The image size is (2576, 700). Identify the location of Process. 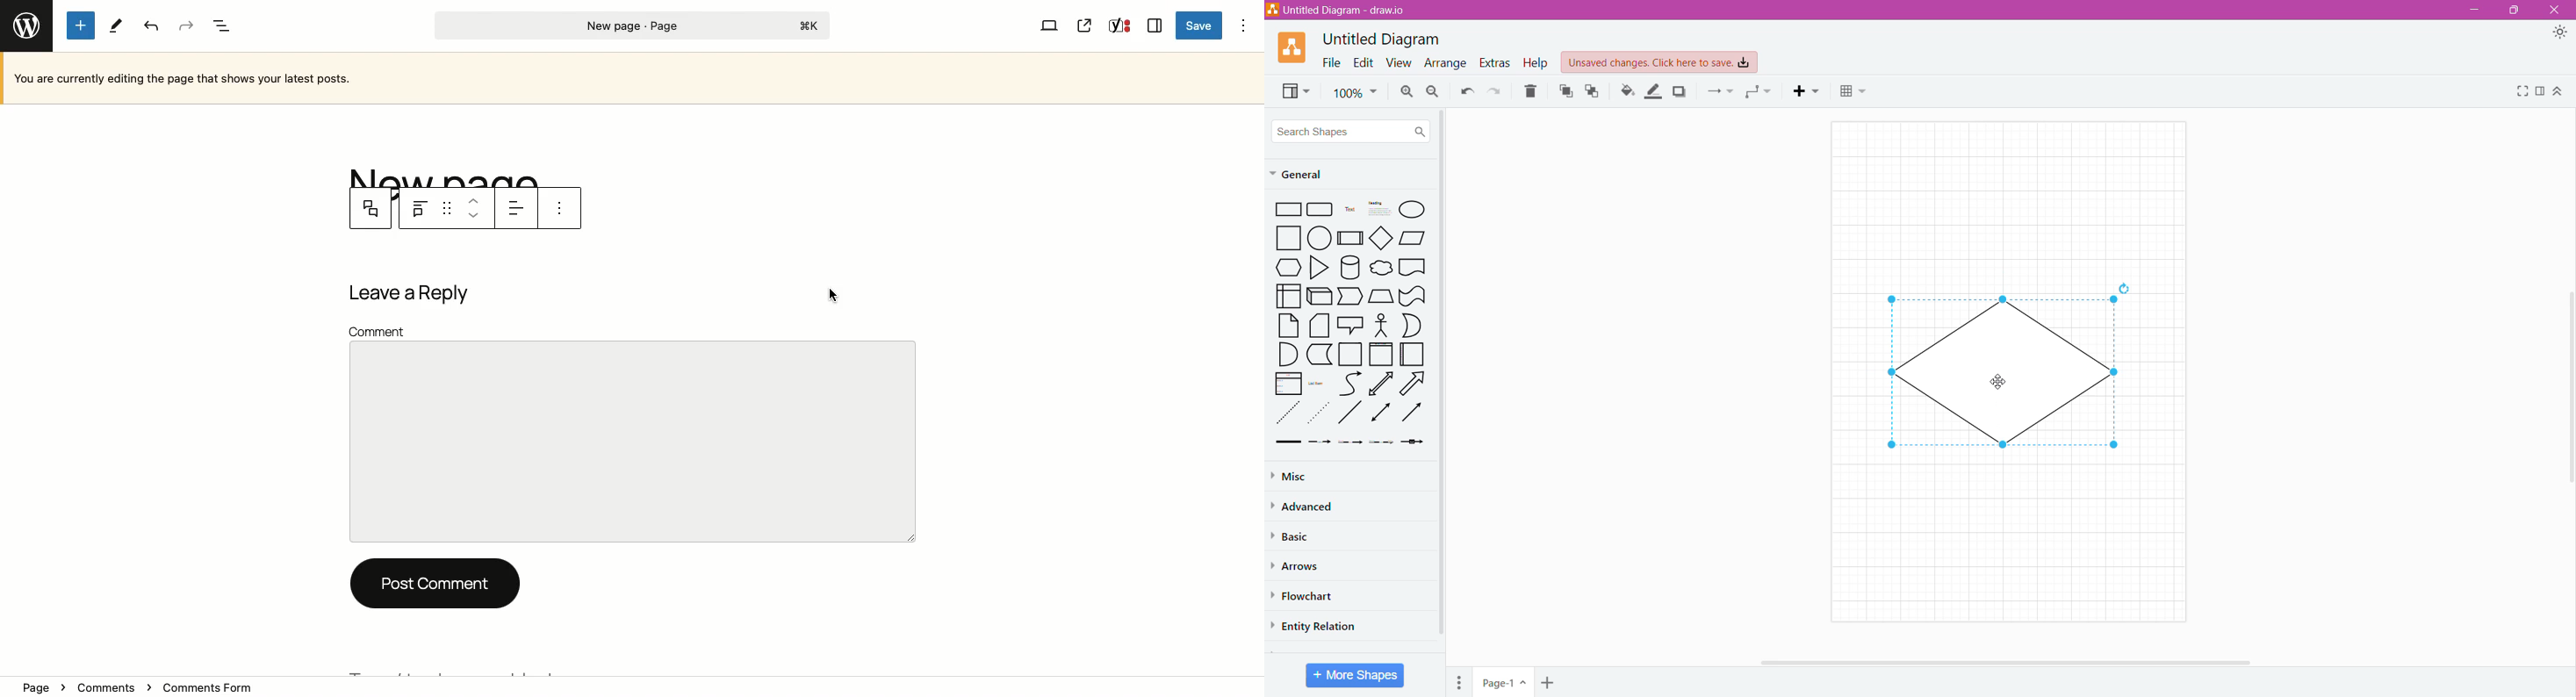
(1351, 237).